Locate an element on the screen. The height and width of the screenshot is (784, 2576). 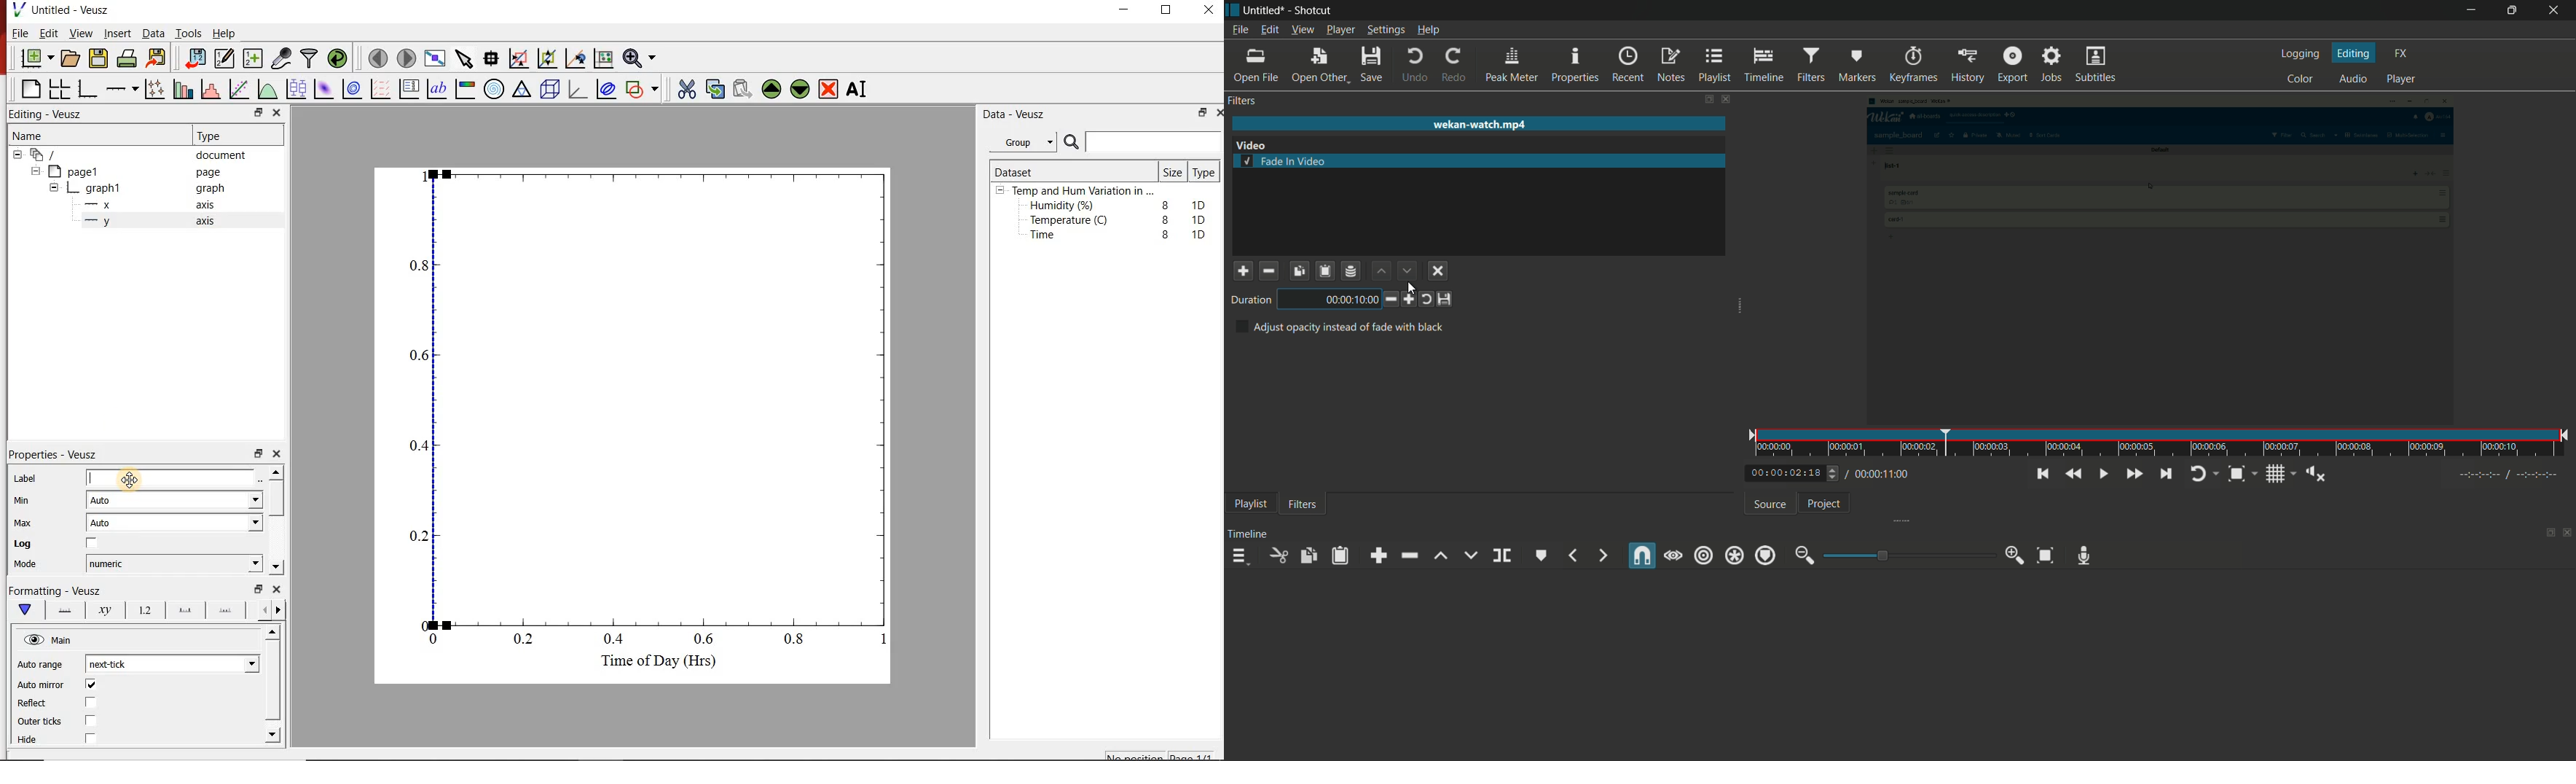
toggle play or pause is located at coordinates (2102, 474).